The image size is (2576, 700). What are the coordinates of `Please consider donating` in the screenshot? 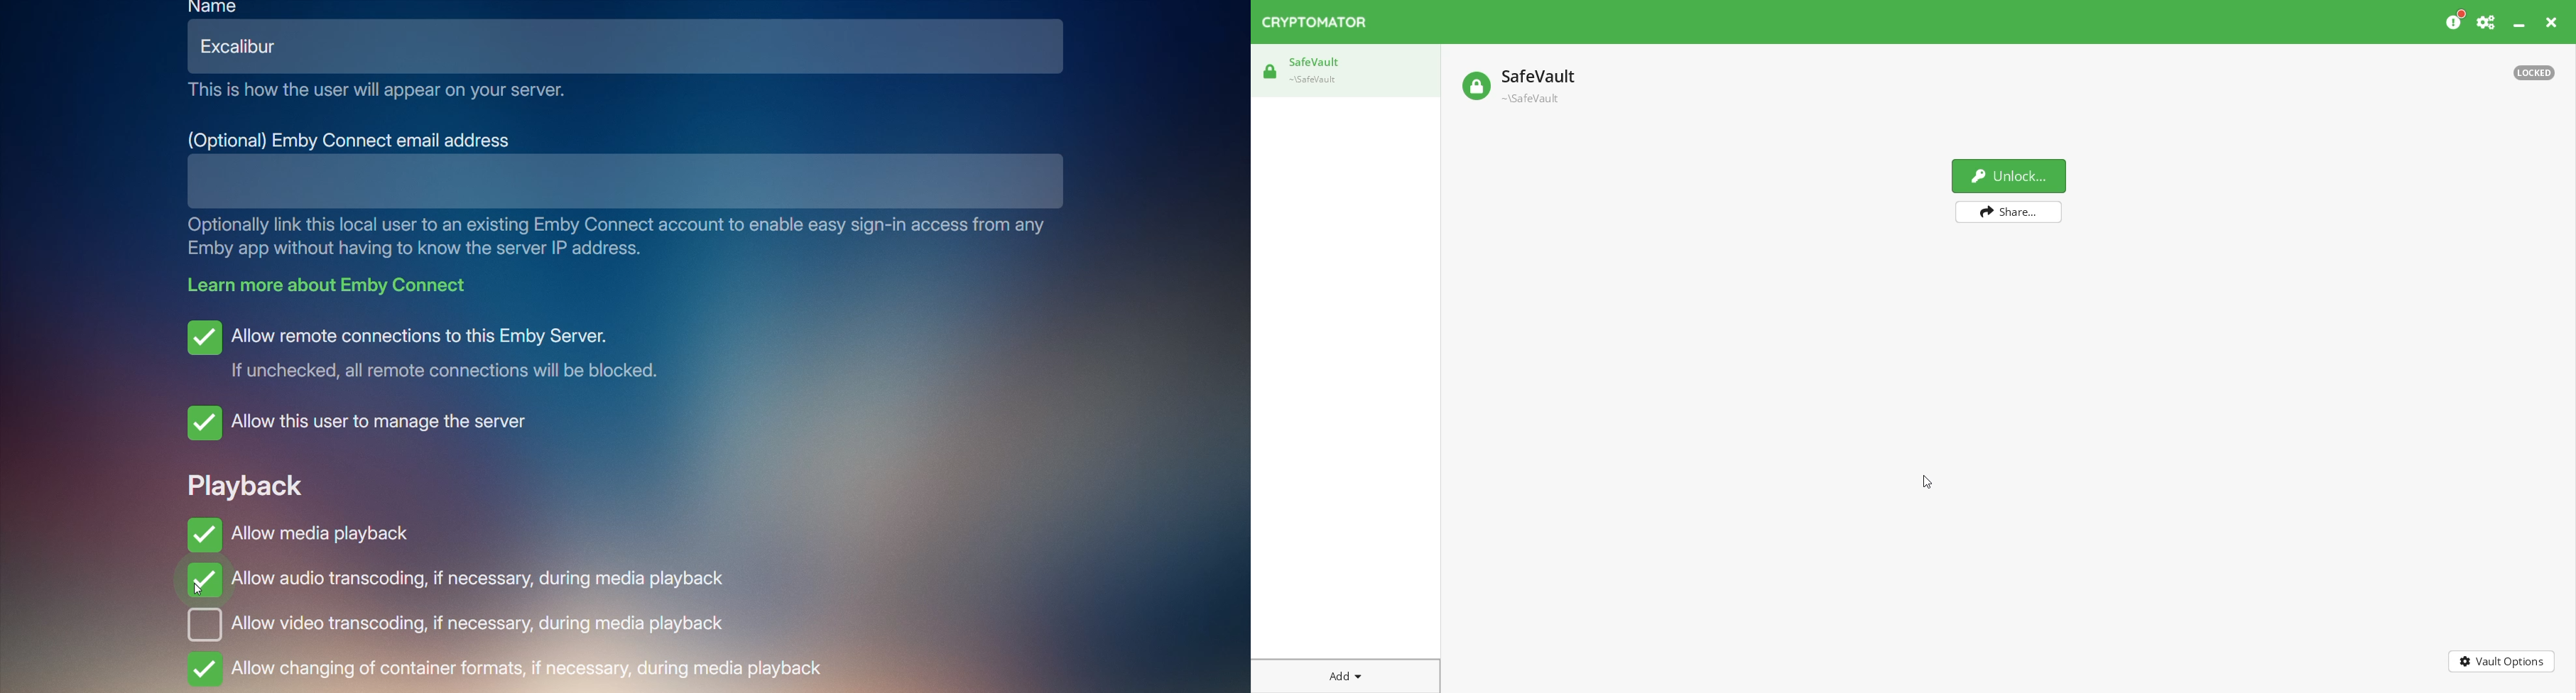 It's located at (2456, 21).